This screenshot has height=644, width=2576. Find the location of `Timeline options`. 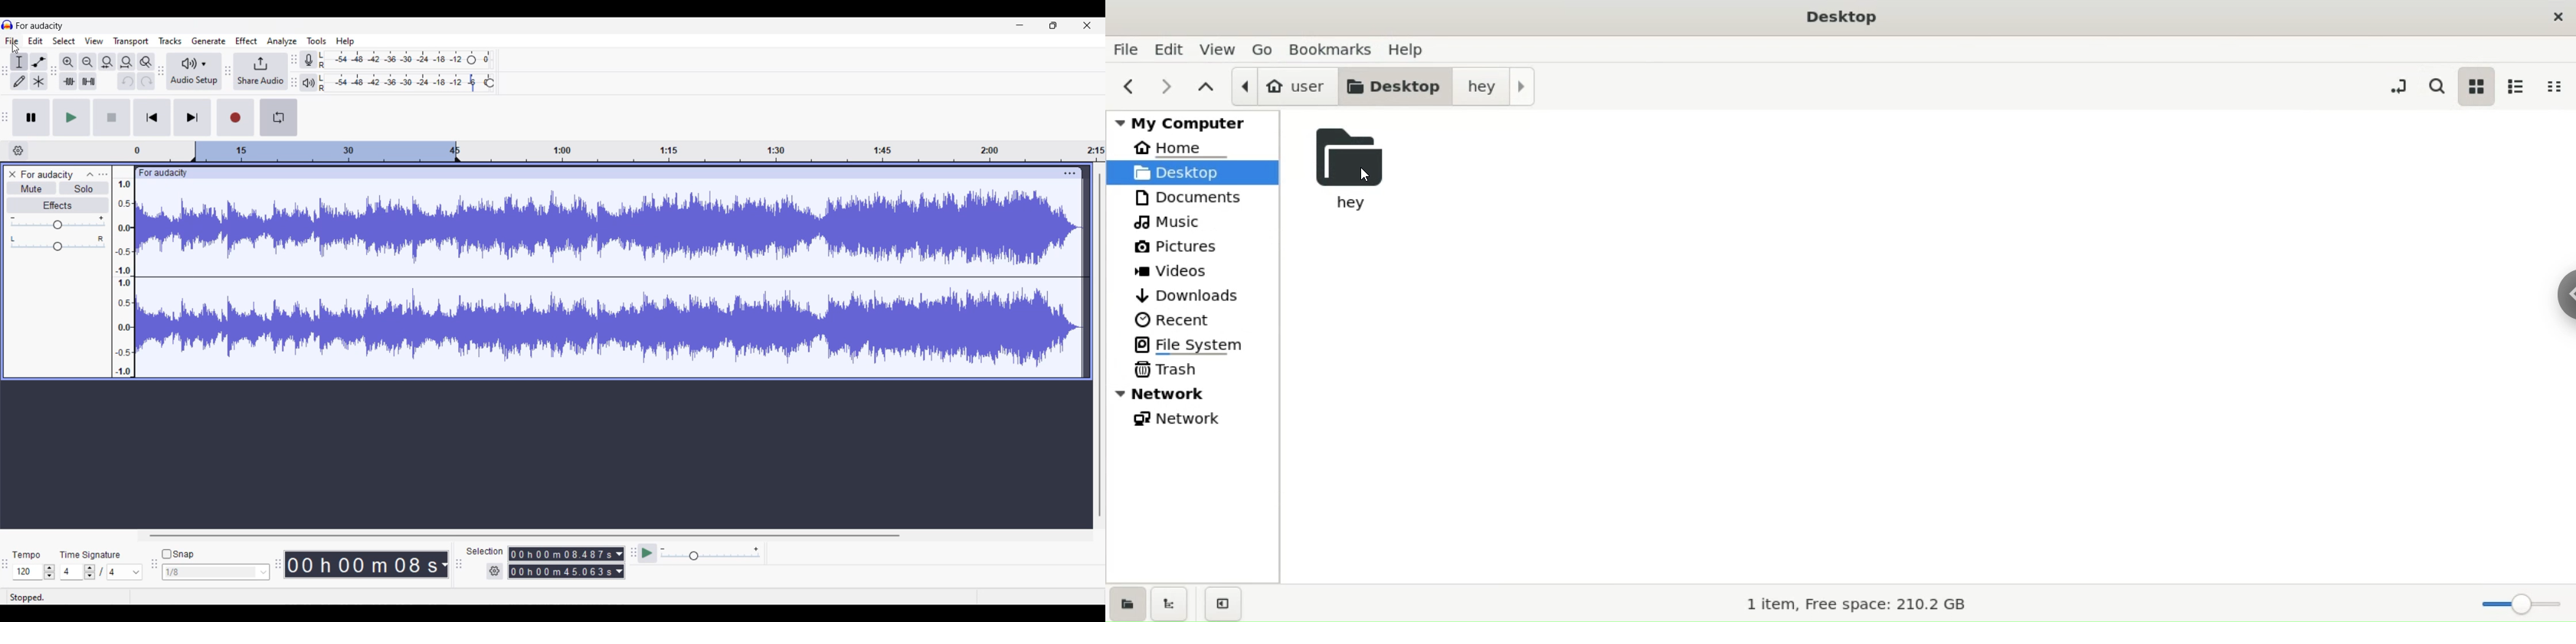

Timeline options is located at coordinates (18, 151).